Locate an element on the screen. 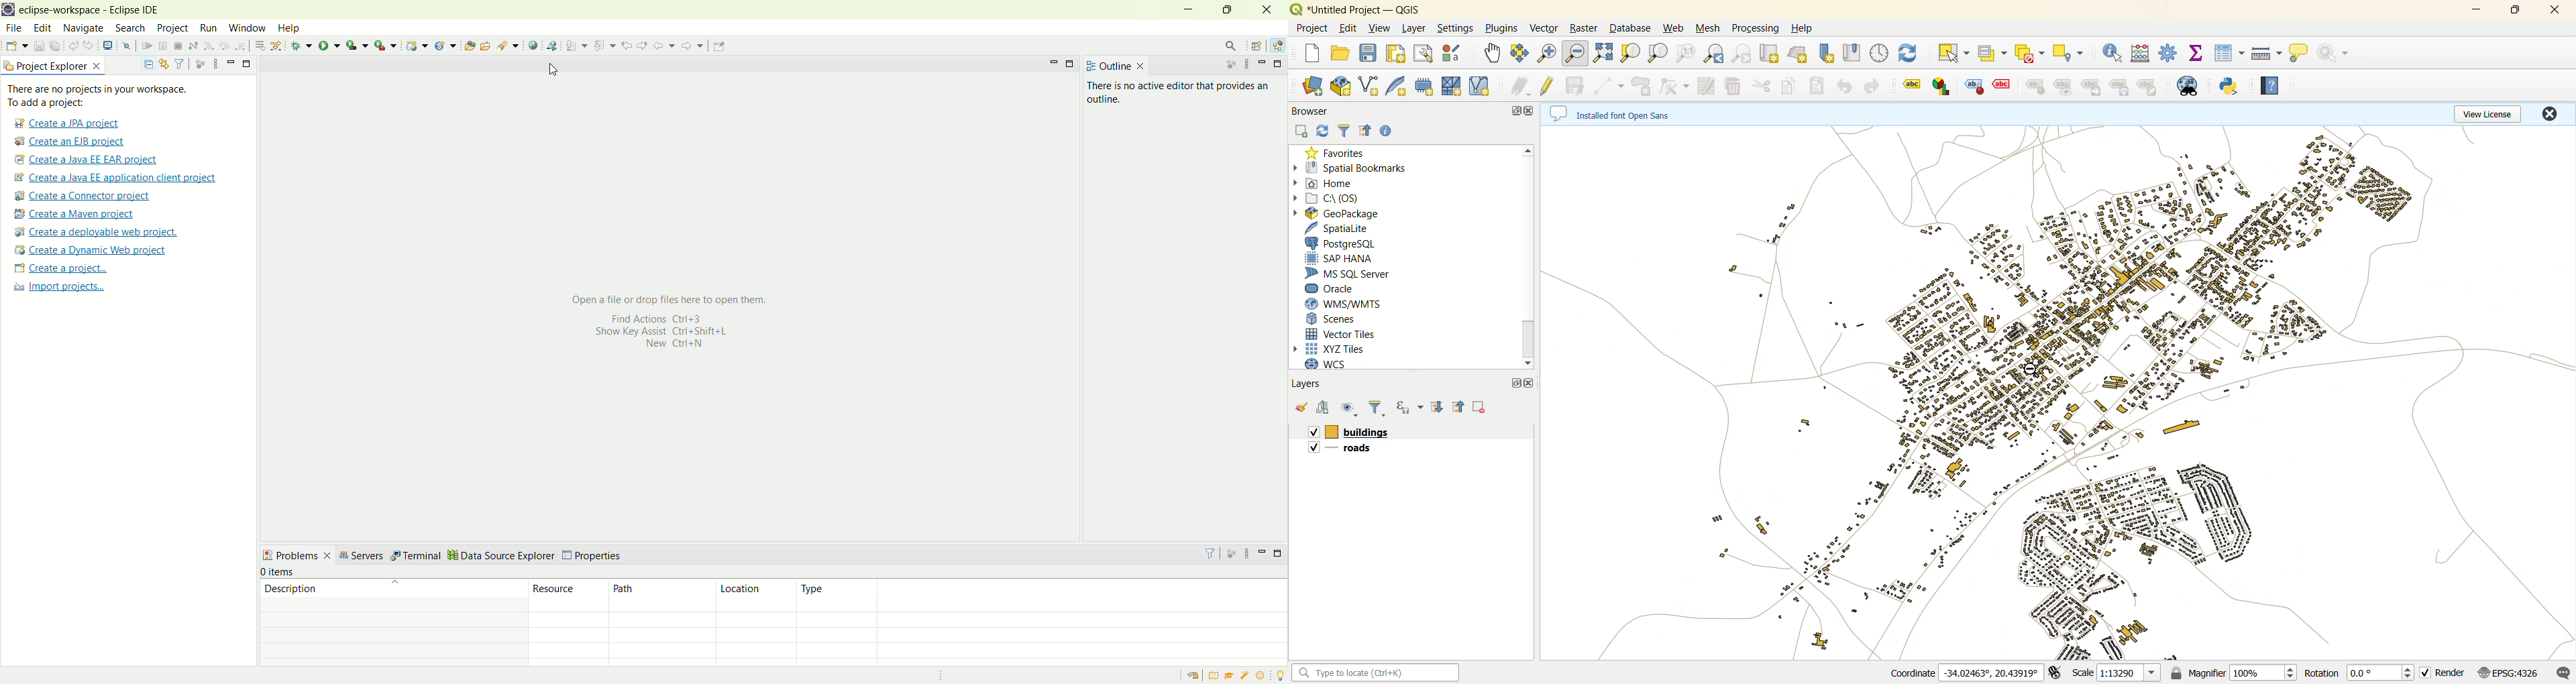 The width and height of the screenshot is (2576, 700). close is located at coordinates (1529, 385).